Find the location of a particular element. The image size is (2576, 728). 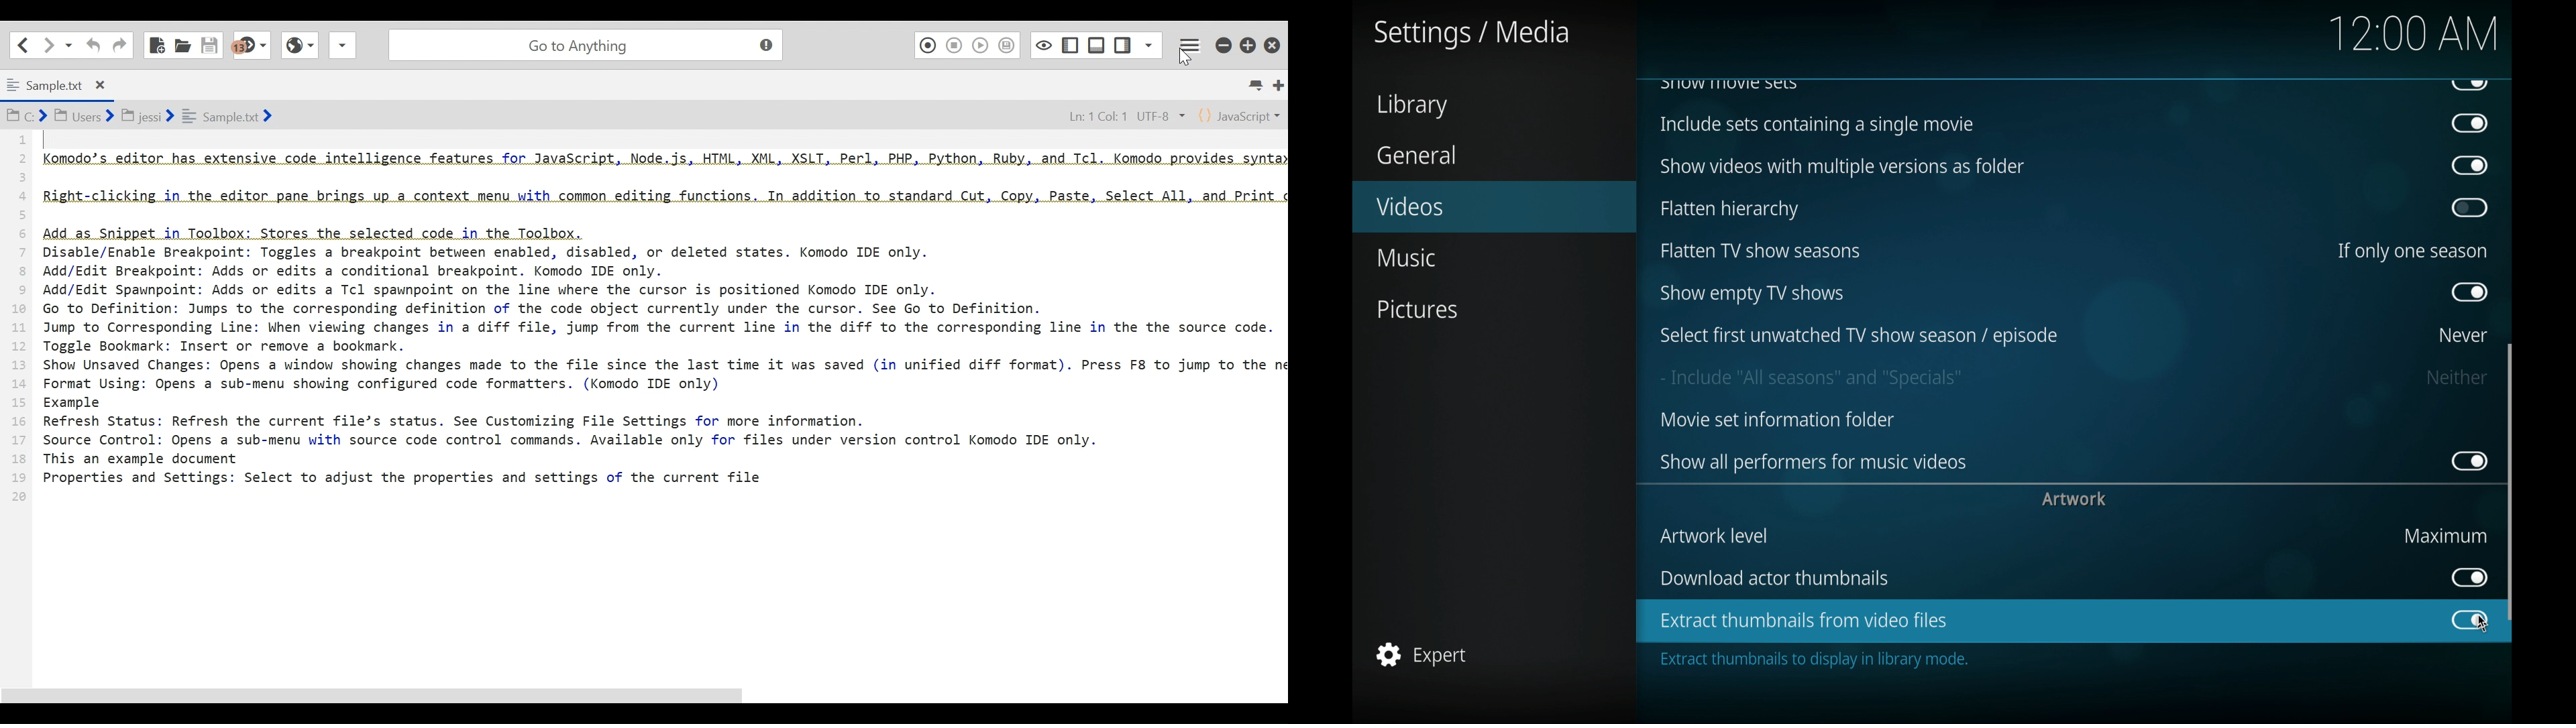

artwork level is located at coordinates (1713, 536).